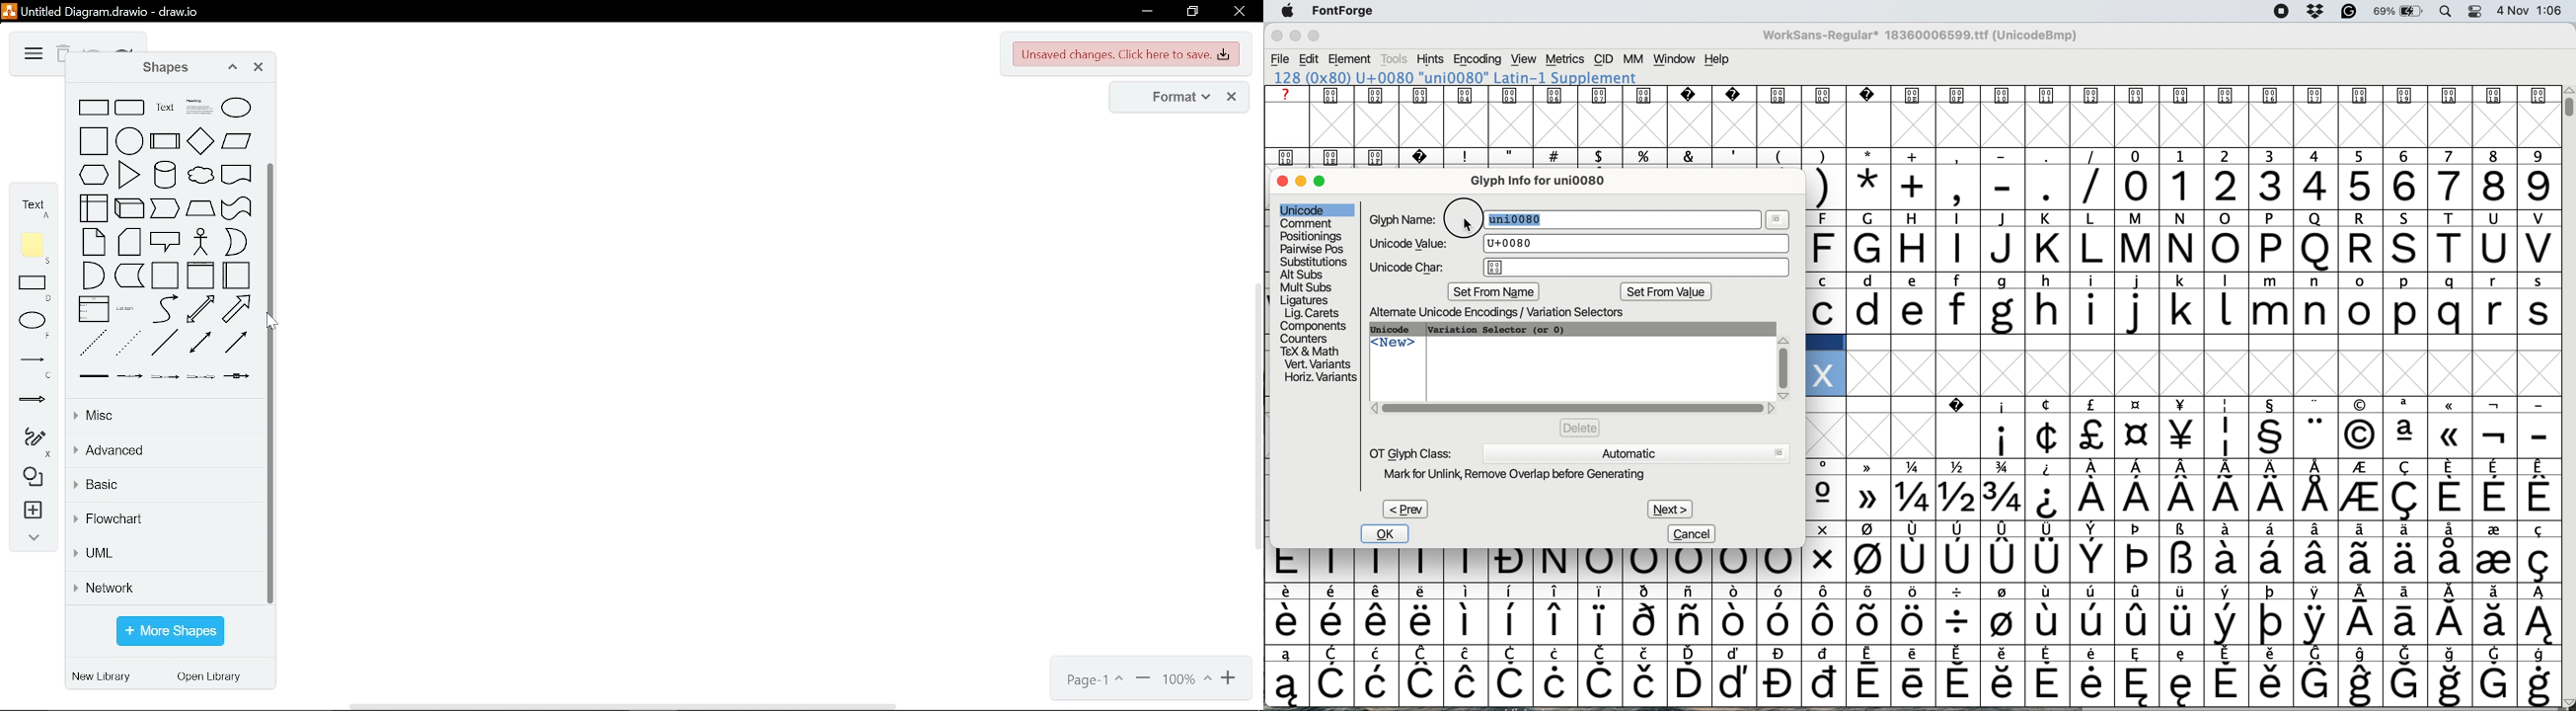  What do you see at coordinates (164, 556) in the screenshot?
I see `UML` at bounding box center [164, 556].